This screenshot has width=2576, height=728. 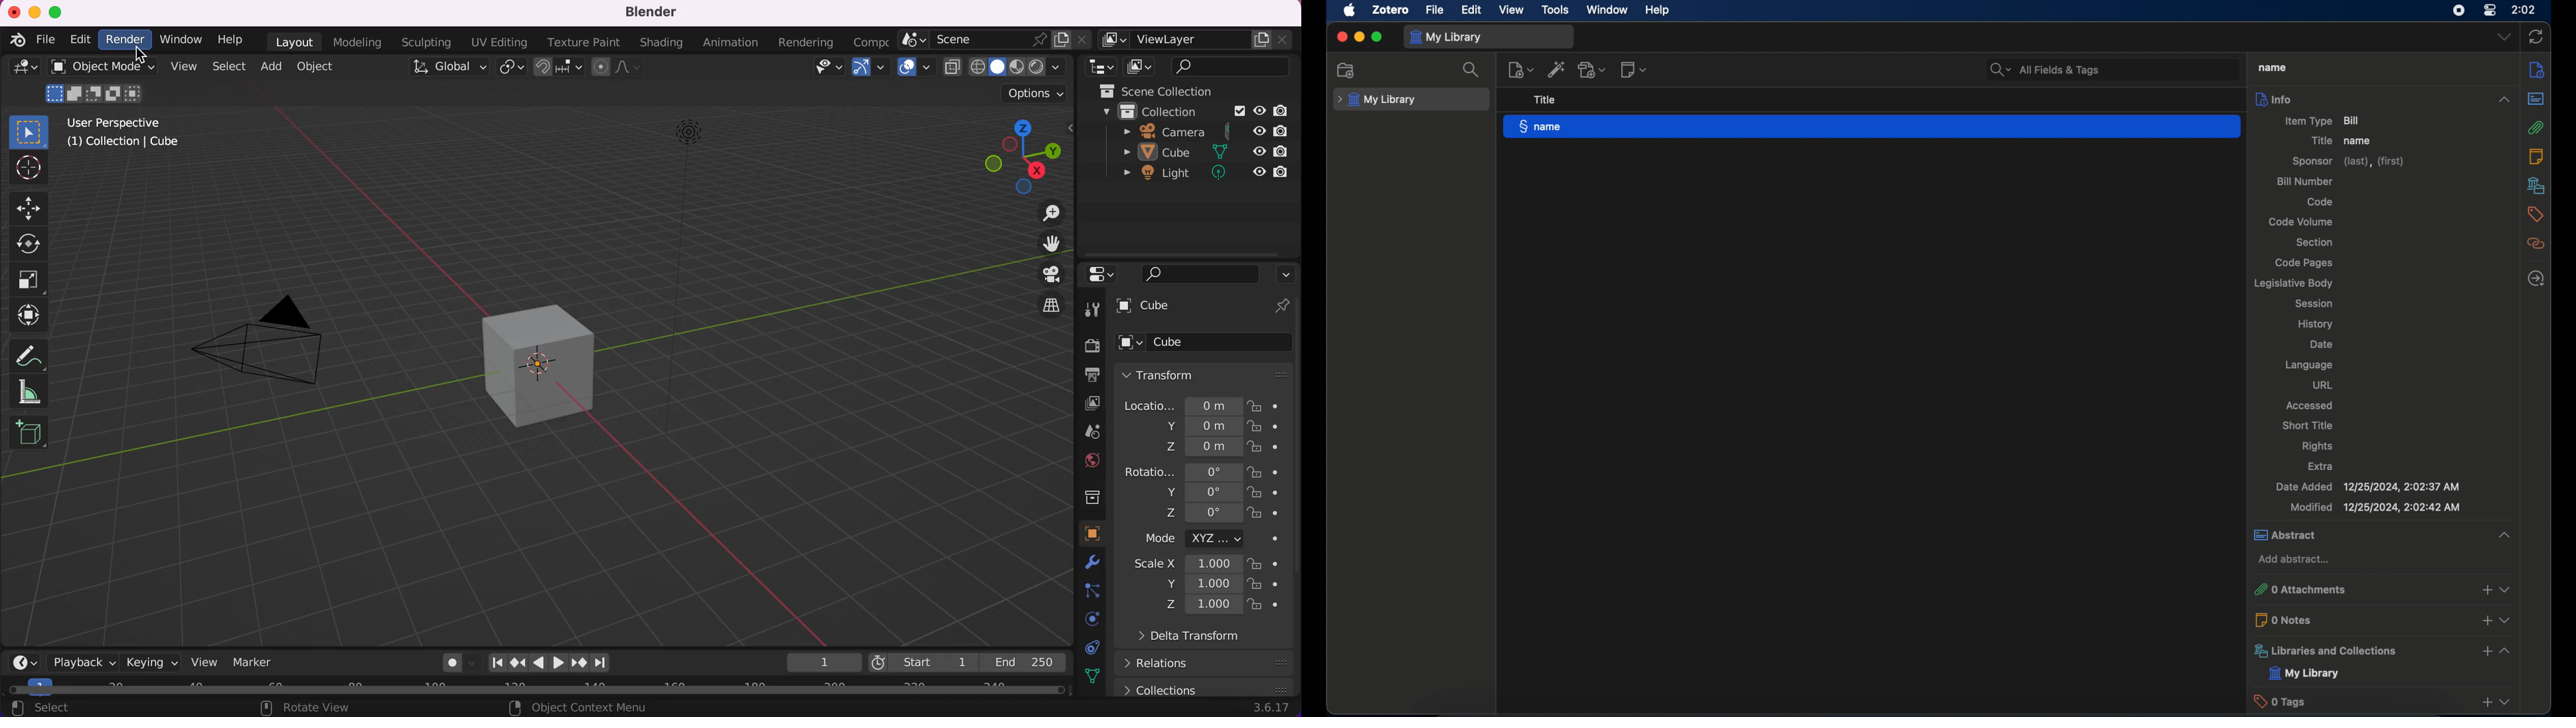 I want to click on attachments, so click(x=2536, y=127).